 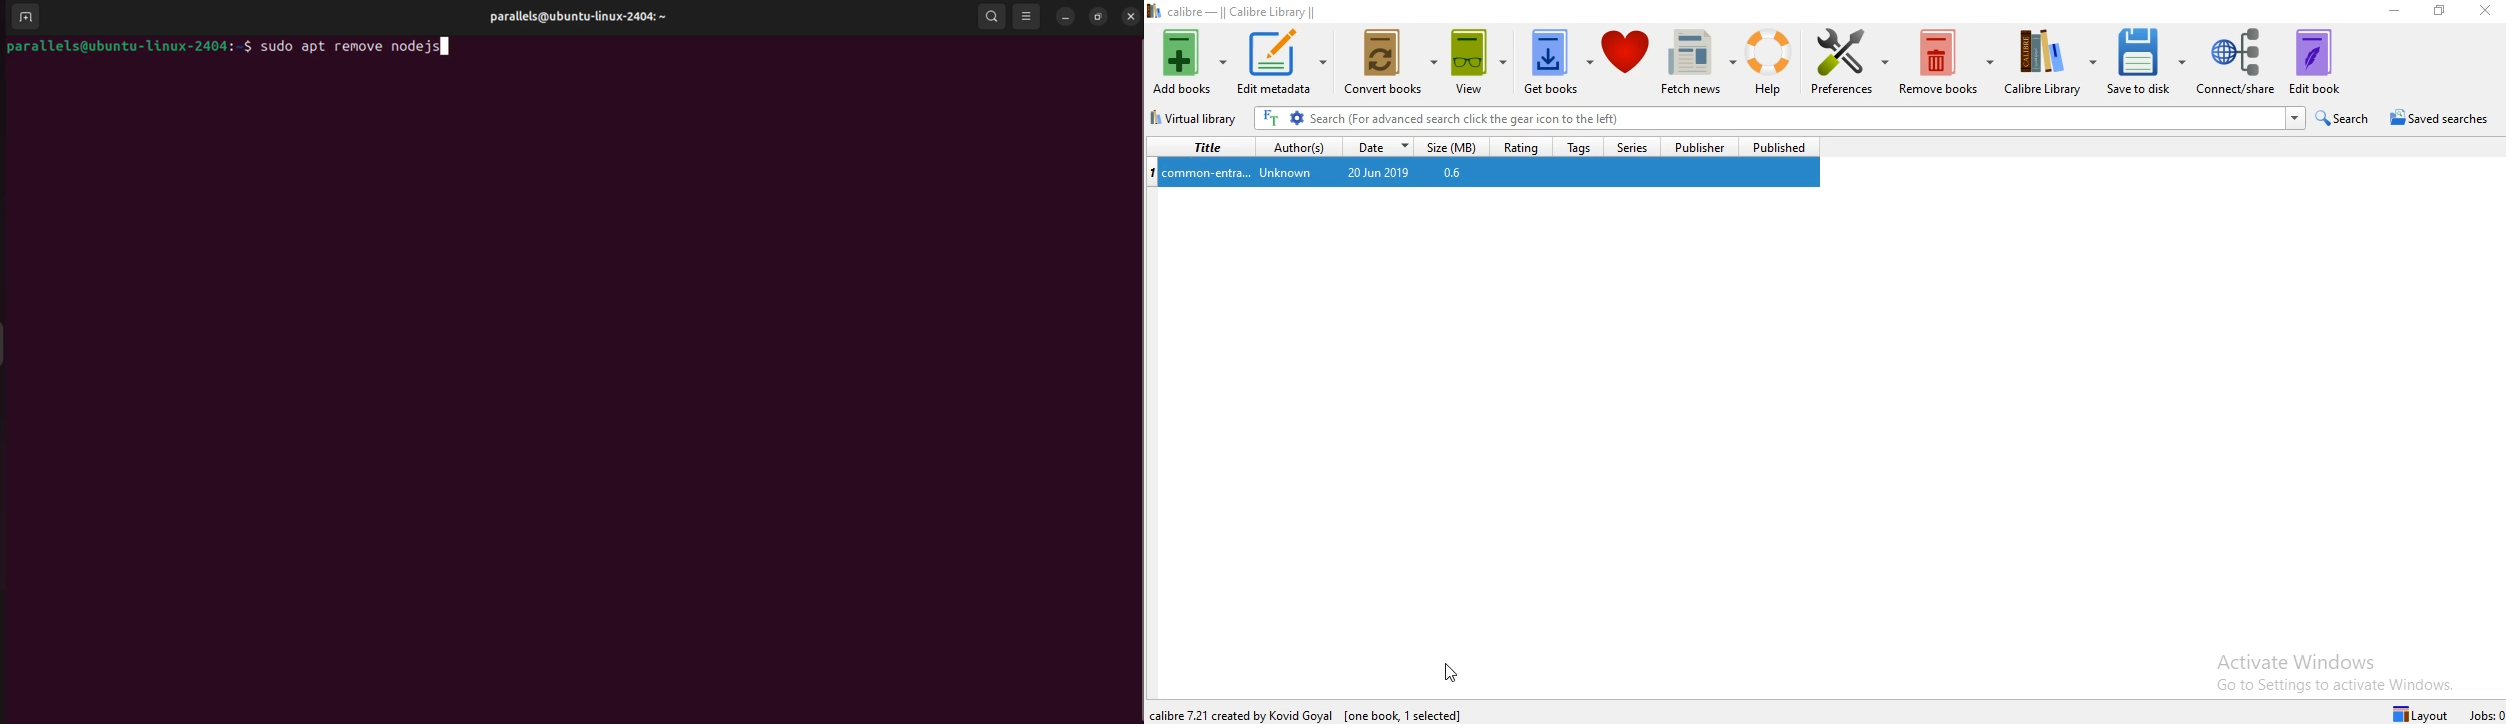 I want to click on Series, so click(x=1629, y=147).